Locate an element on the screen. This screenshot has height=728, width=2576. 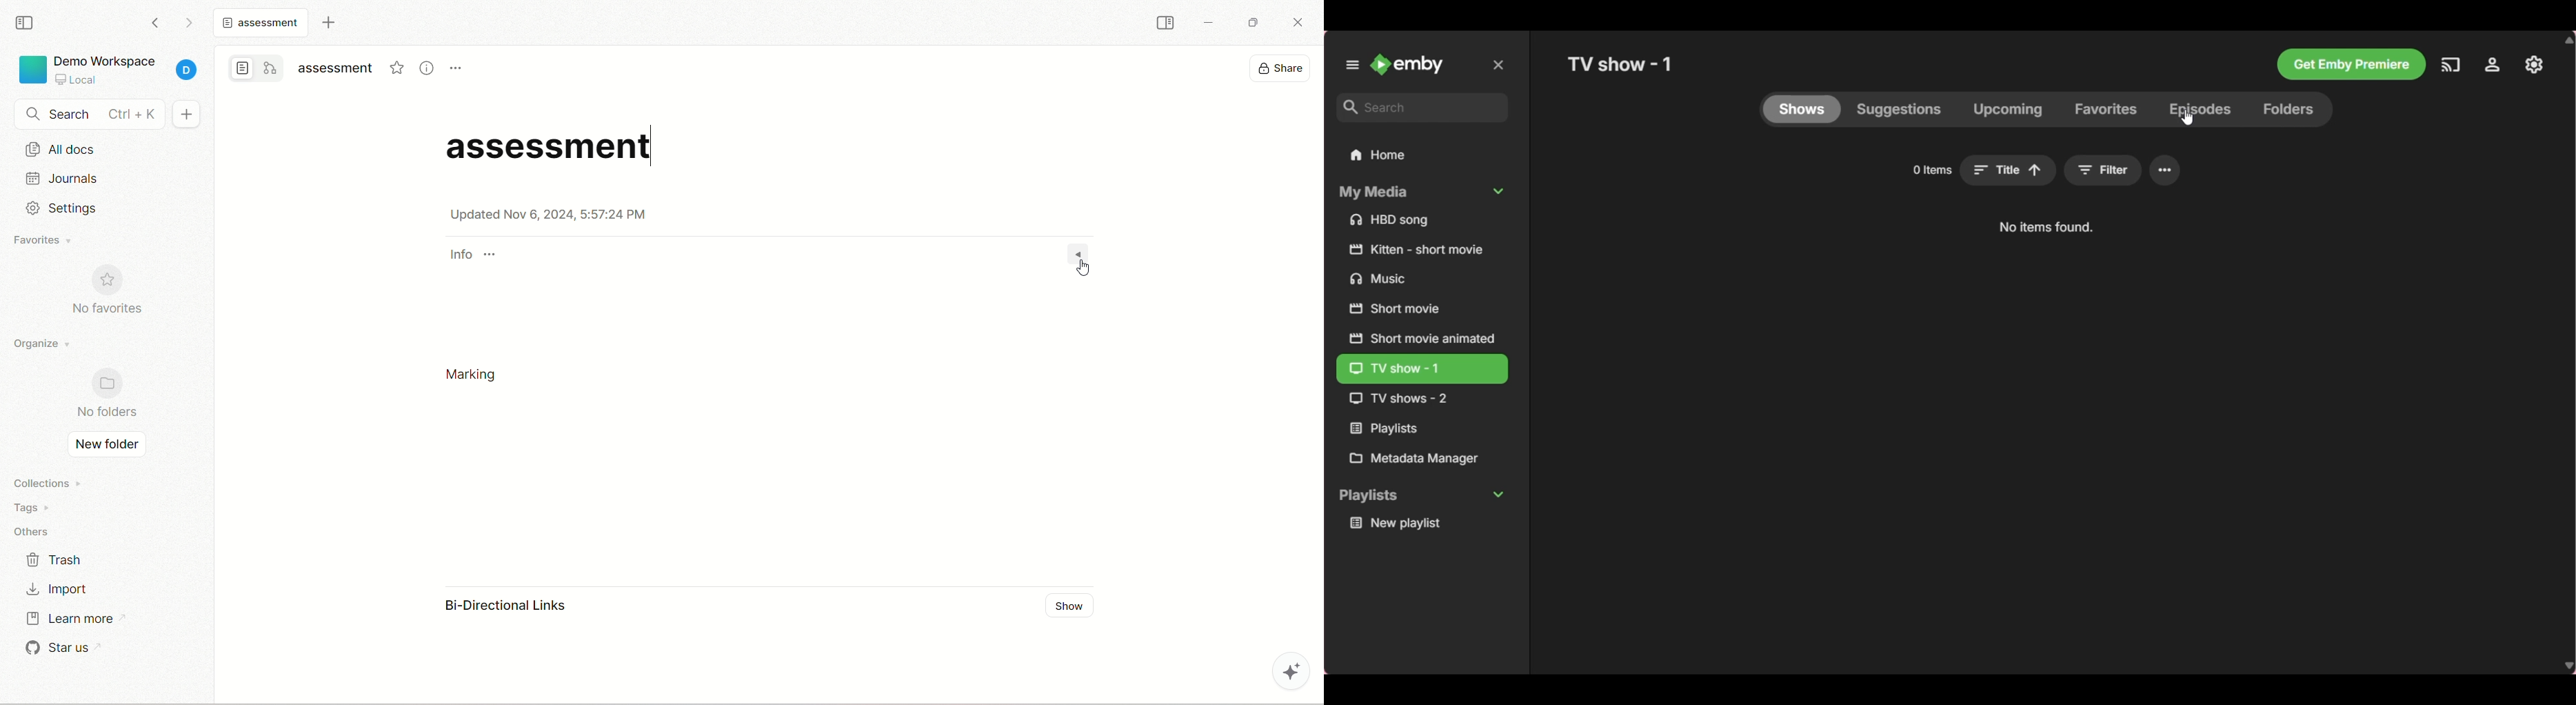
others is located at coordinates (35, 530).